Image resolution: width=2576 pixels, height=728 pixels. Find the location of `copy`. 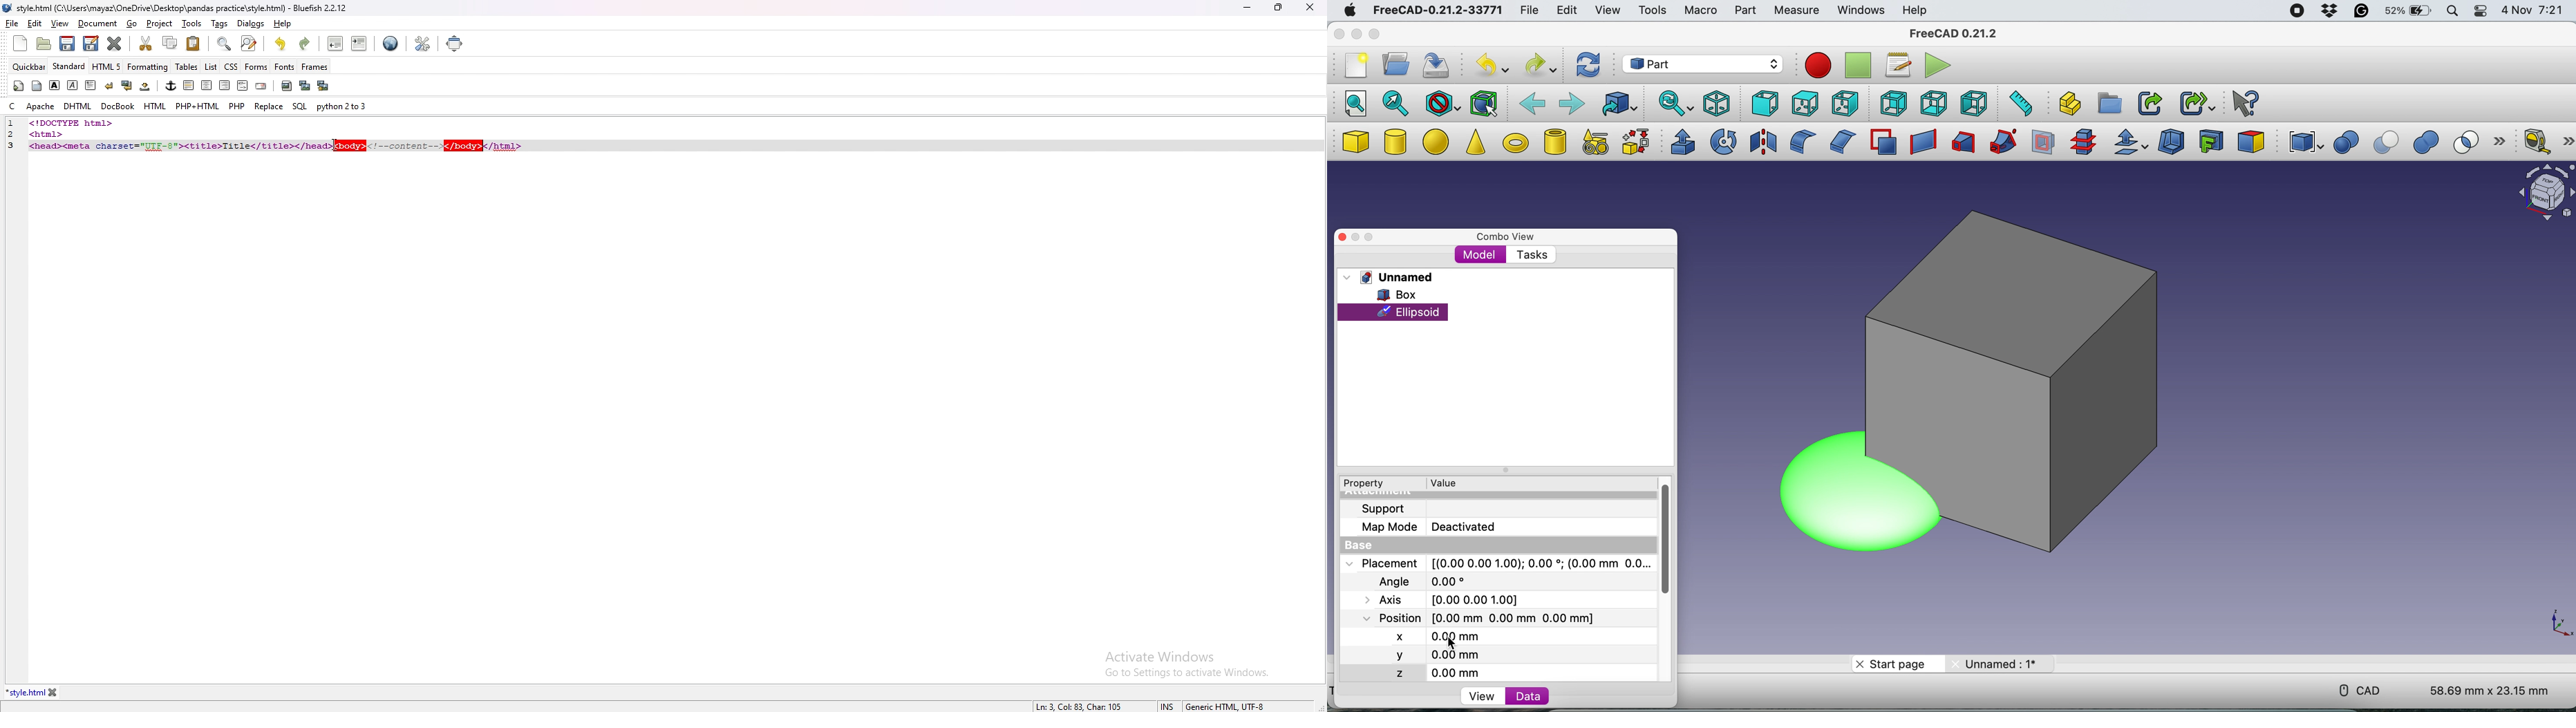

copy is located at coordinates (171, 43).